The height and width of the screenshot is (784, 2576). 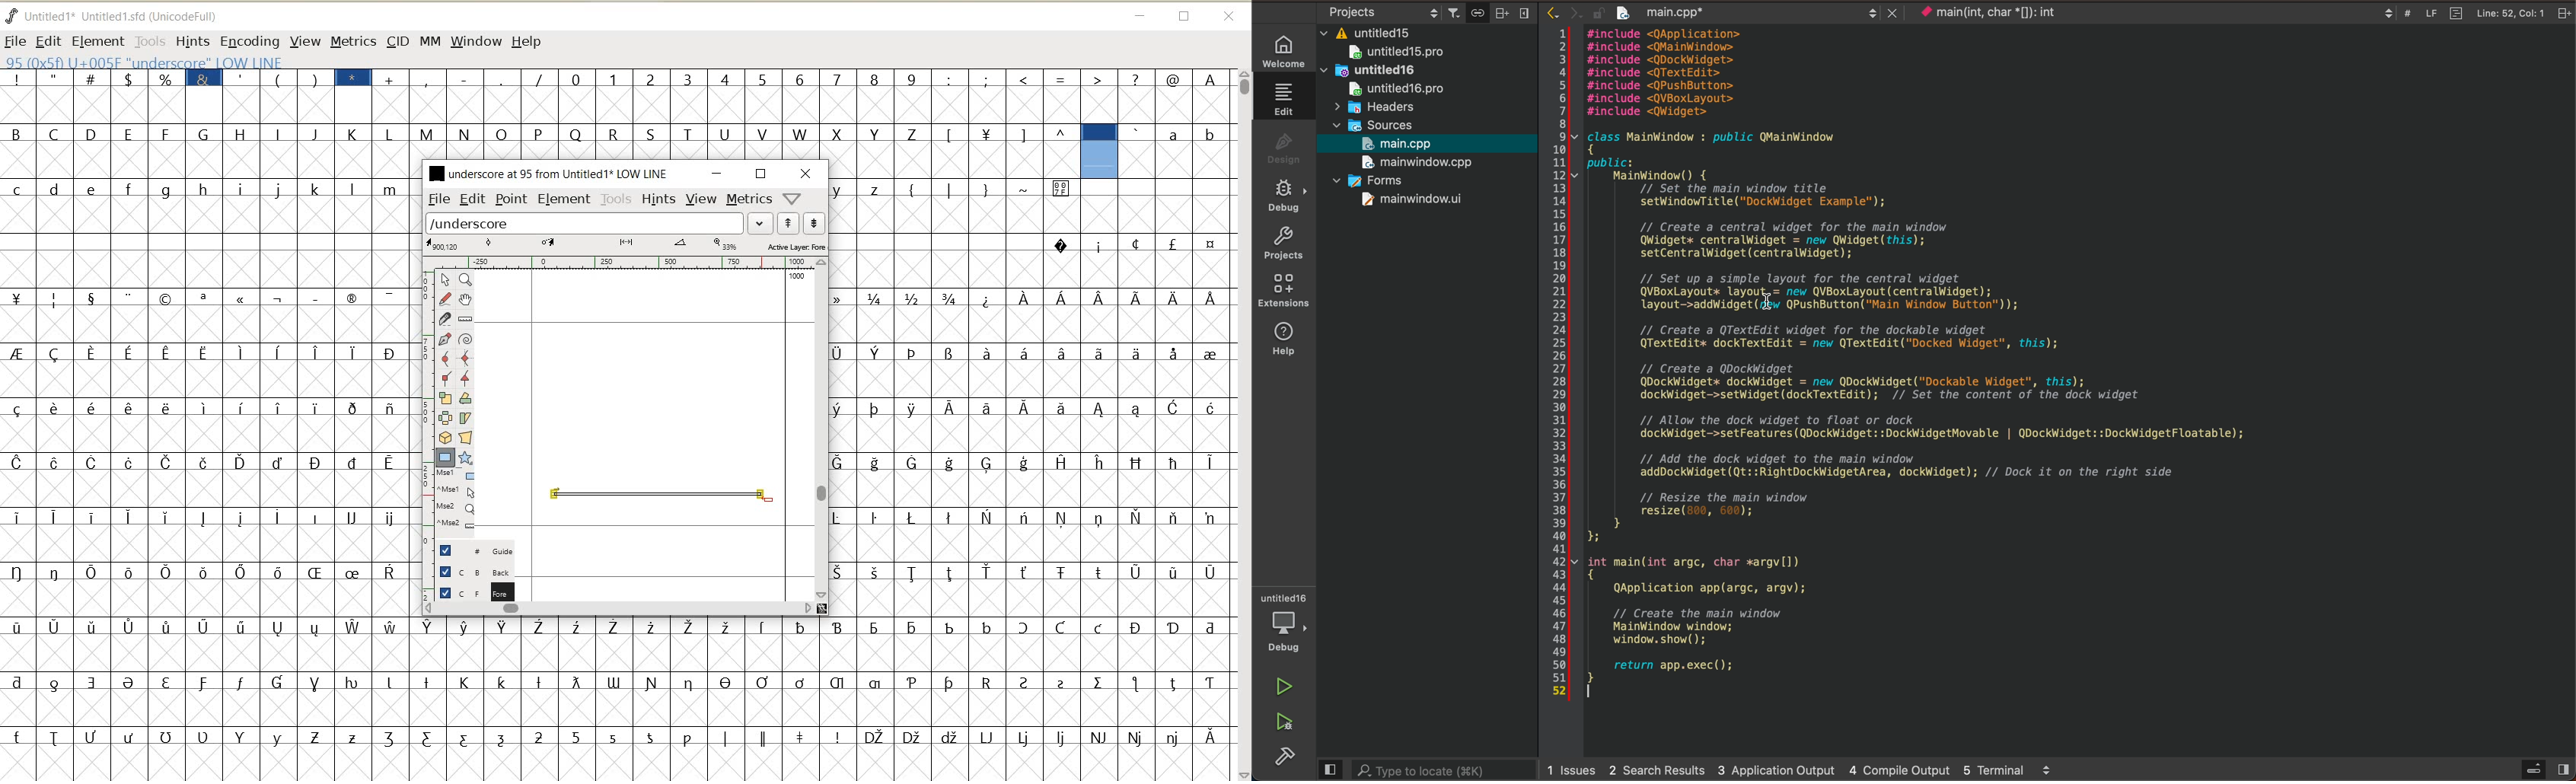 What do you see at coordinates (1385, 10) in the screenshot?
I see `object settings` at bounding box center [1385, 10].